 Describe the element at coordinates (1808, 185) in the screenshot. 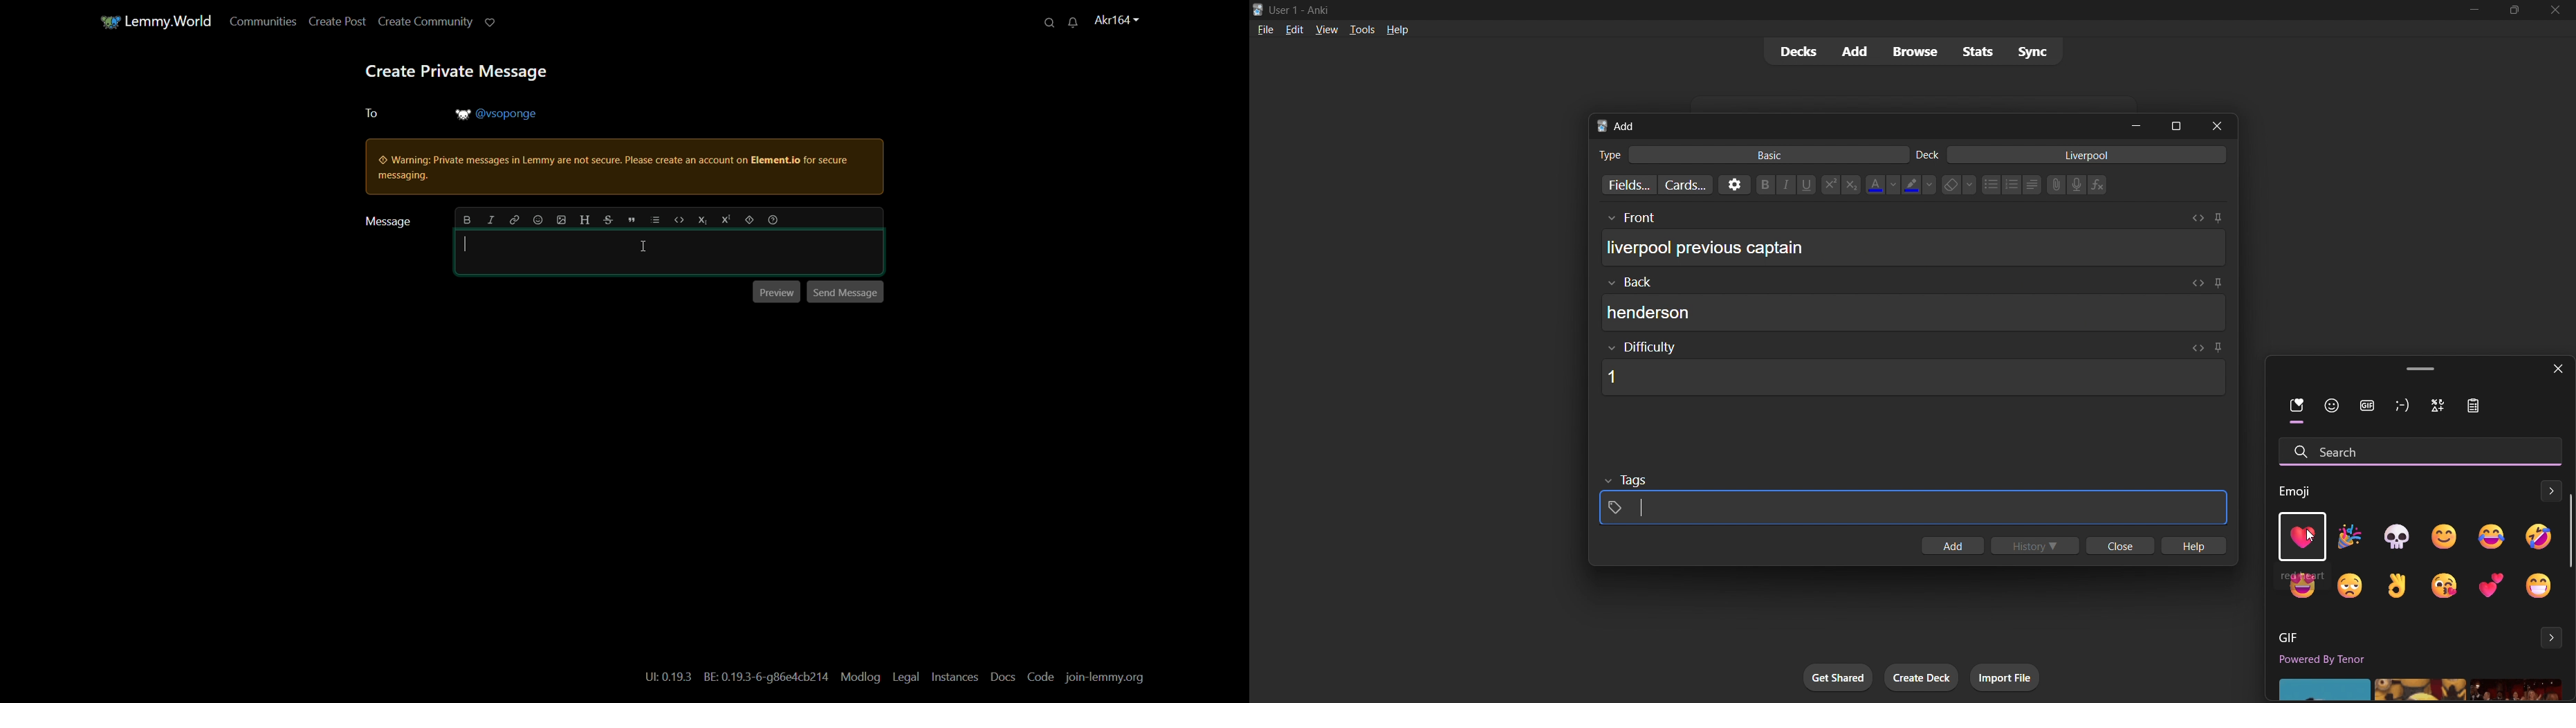

I see `underline` at that location.